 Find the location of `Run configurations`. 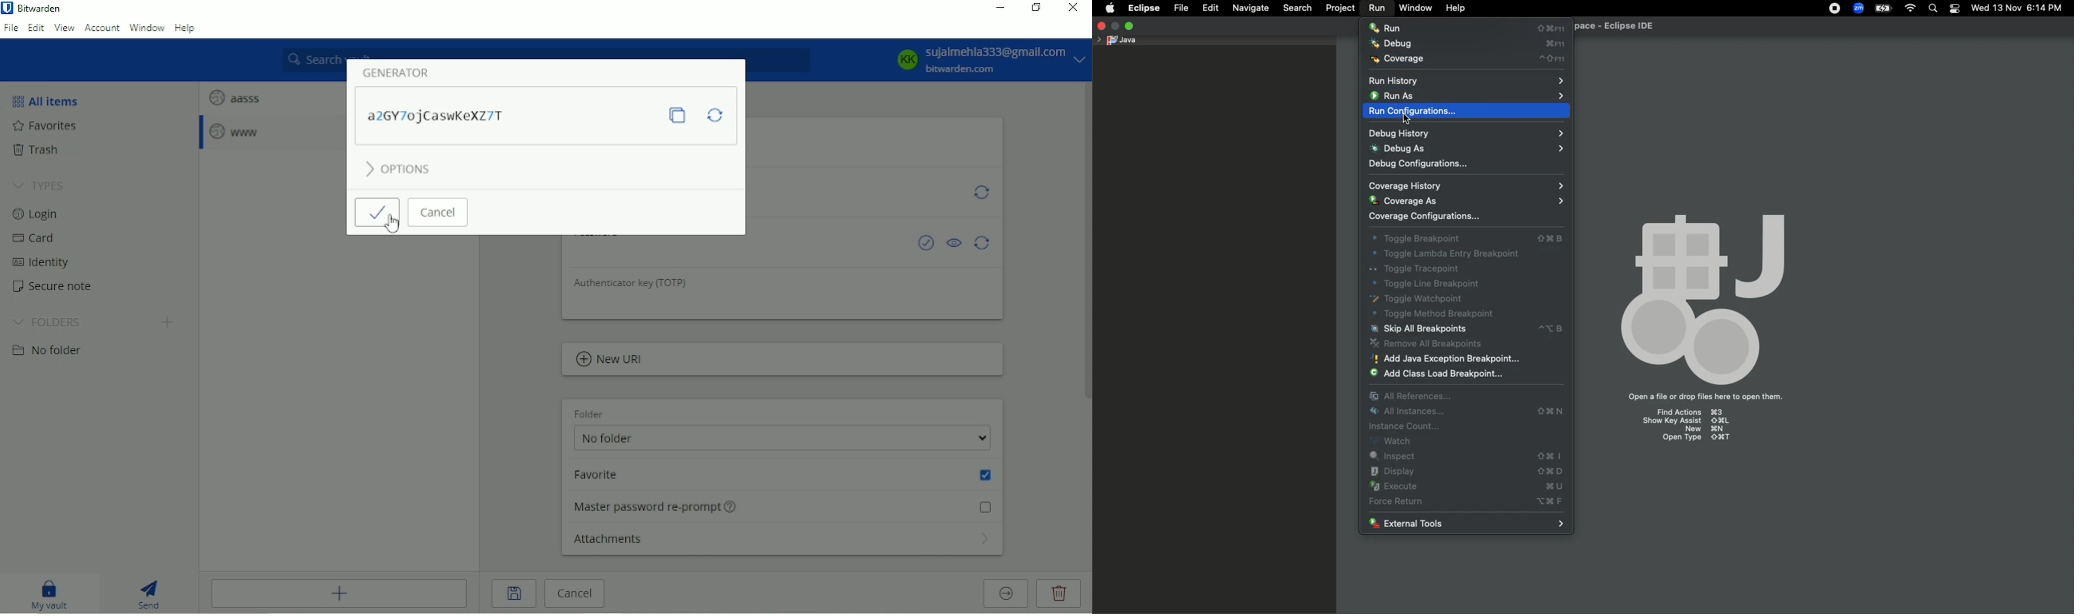

Run configurations is located at coordinates (1413, 113).